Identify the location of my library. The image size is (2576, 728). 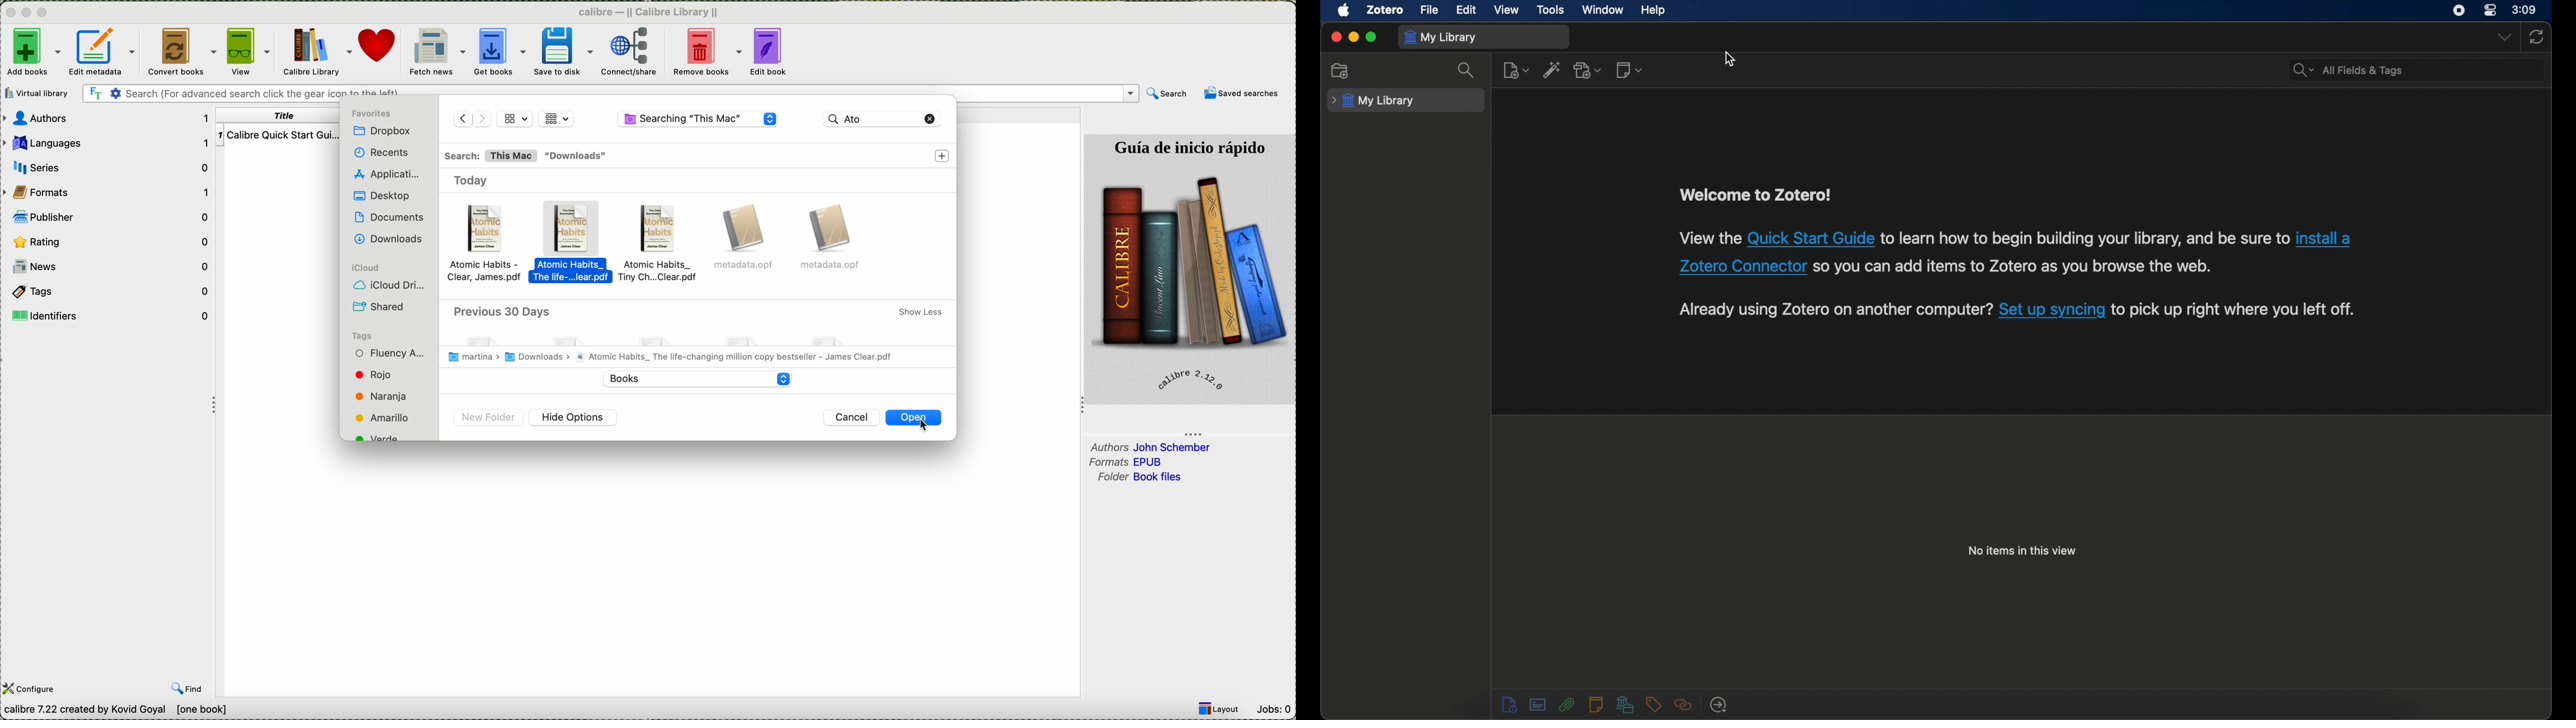
(1373, 101).